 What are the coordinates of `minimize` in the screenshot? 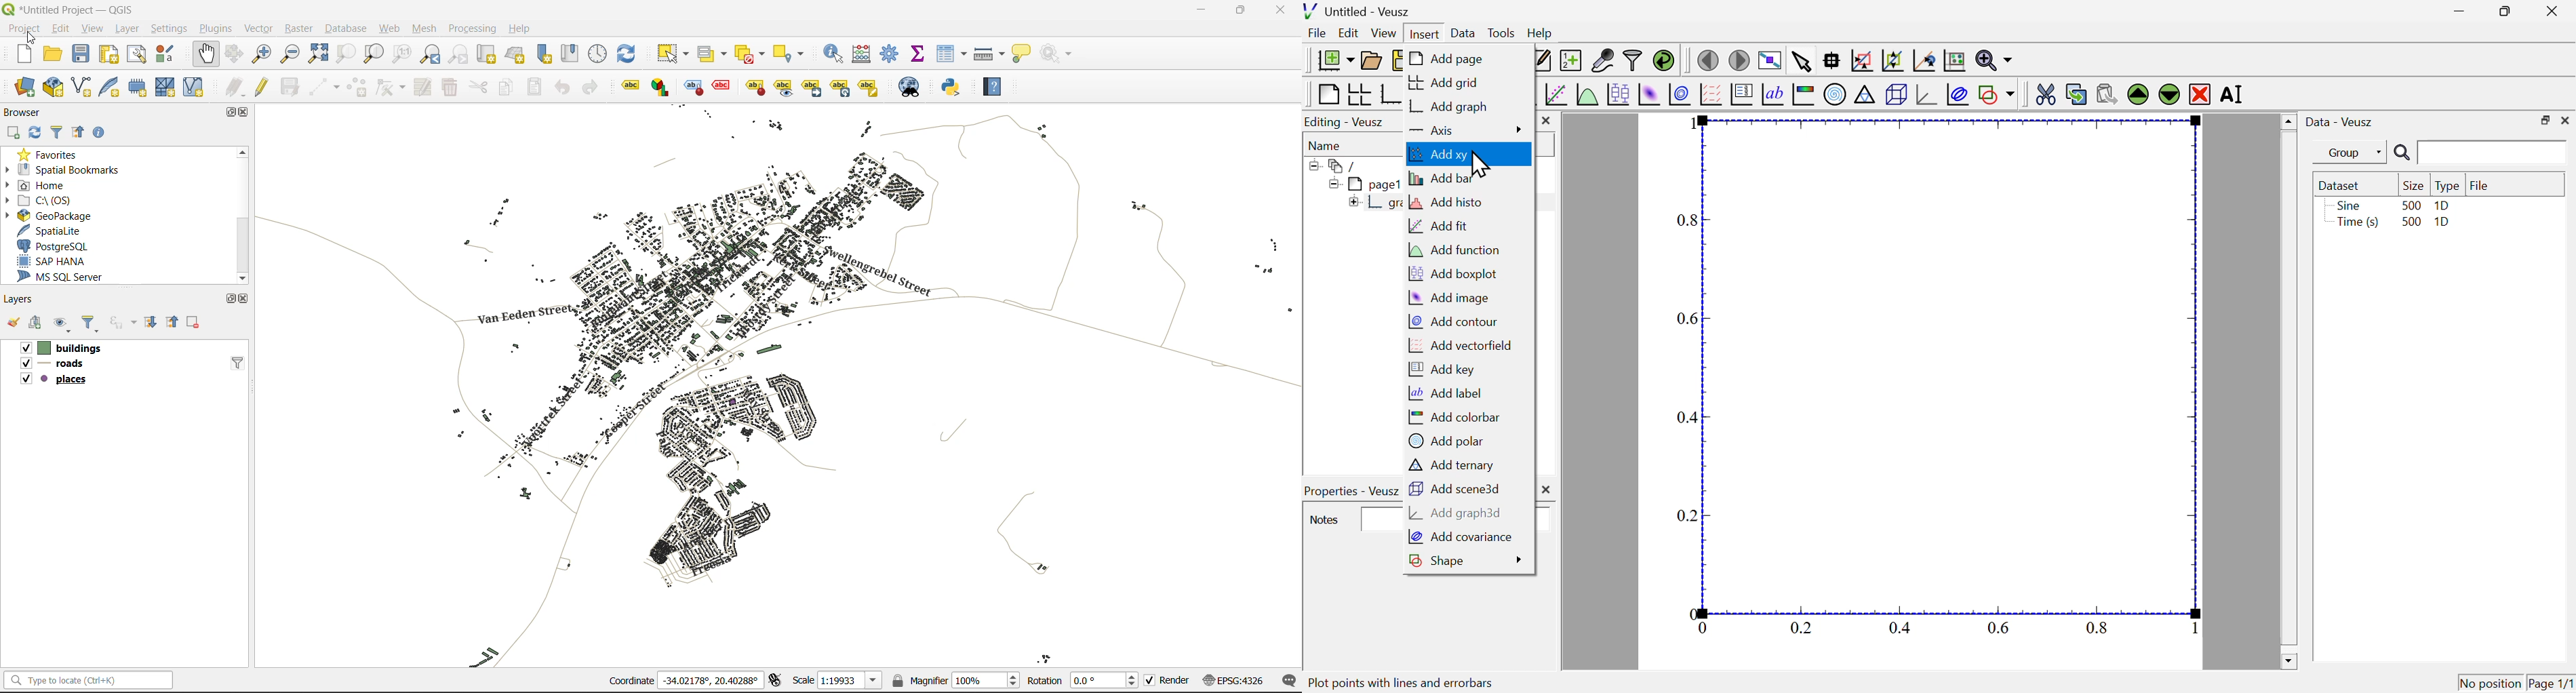 It's located at (2456, 11).